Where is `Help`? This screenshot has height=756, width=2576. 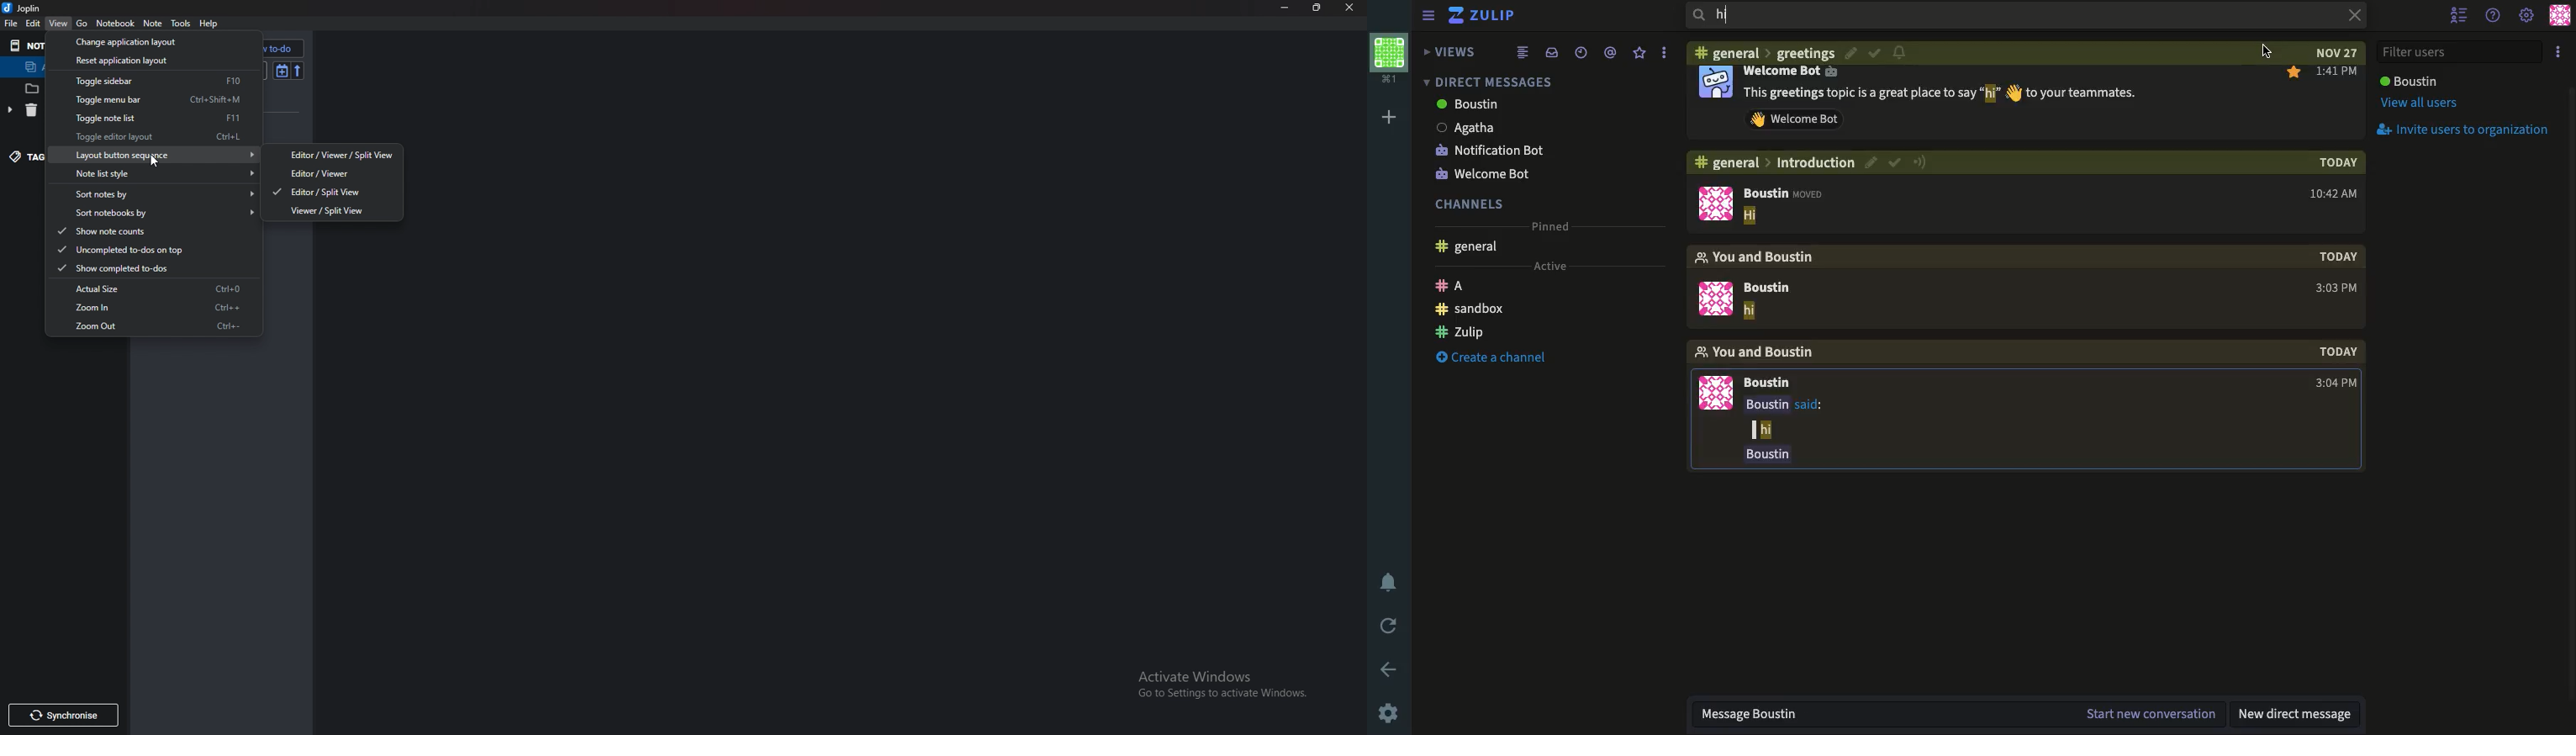 Help is located at coordinates (2494, 15).